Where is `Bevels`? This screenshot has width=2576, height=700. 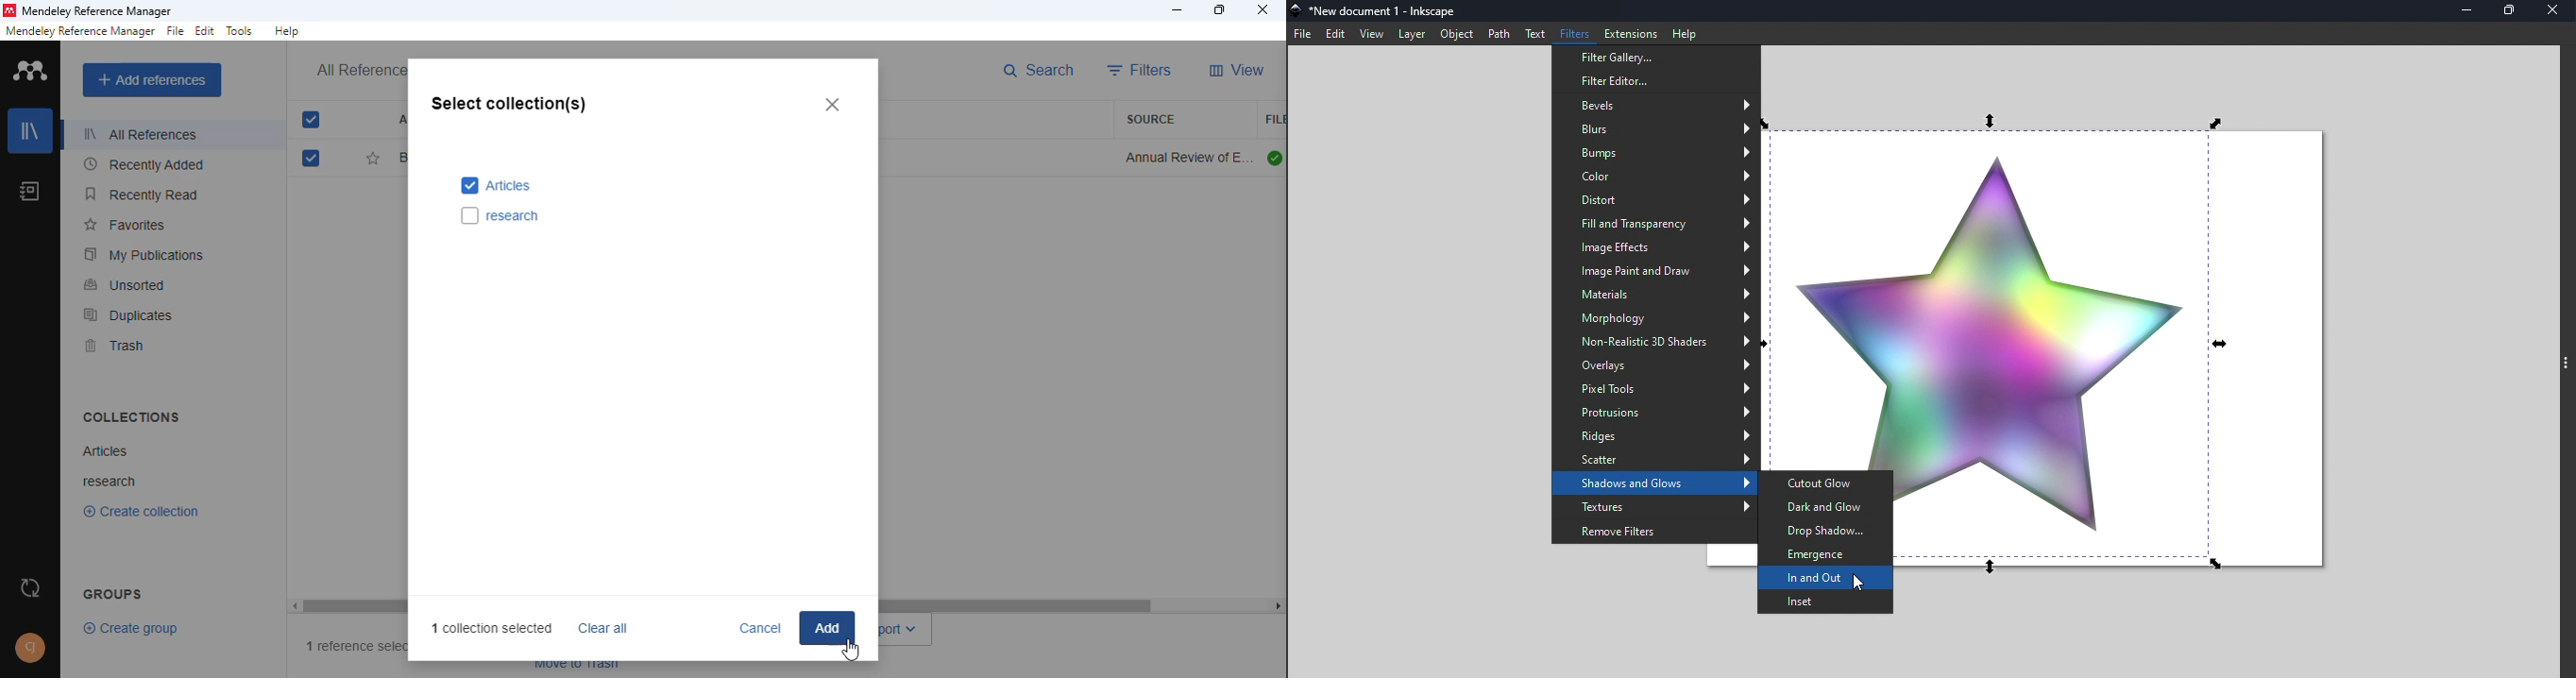
Bevels is located at coordinates (1656, 105).